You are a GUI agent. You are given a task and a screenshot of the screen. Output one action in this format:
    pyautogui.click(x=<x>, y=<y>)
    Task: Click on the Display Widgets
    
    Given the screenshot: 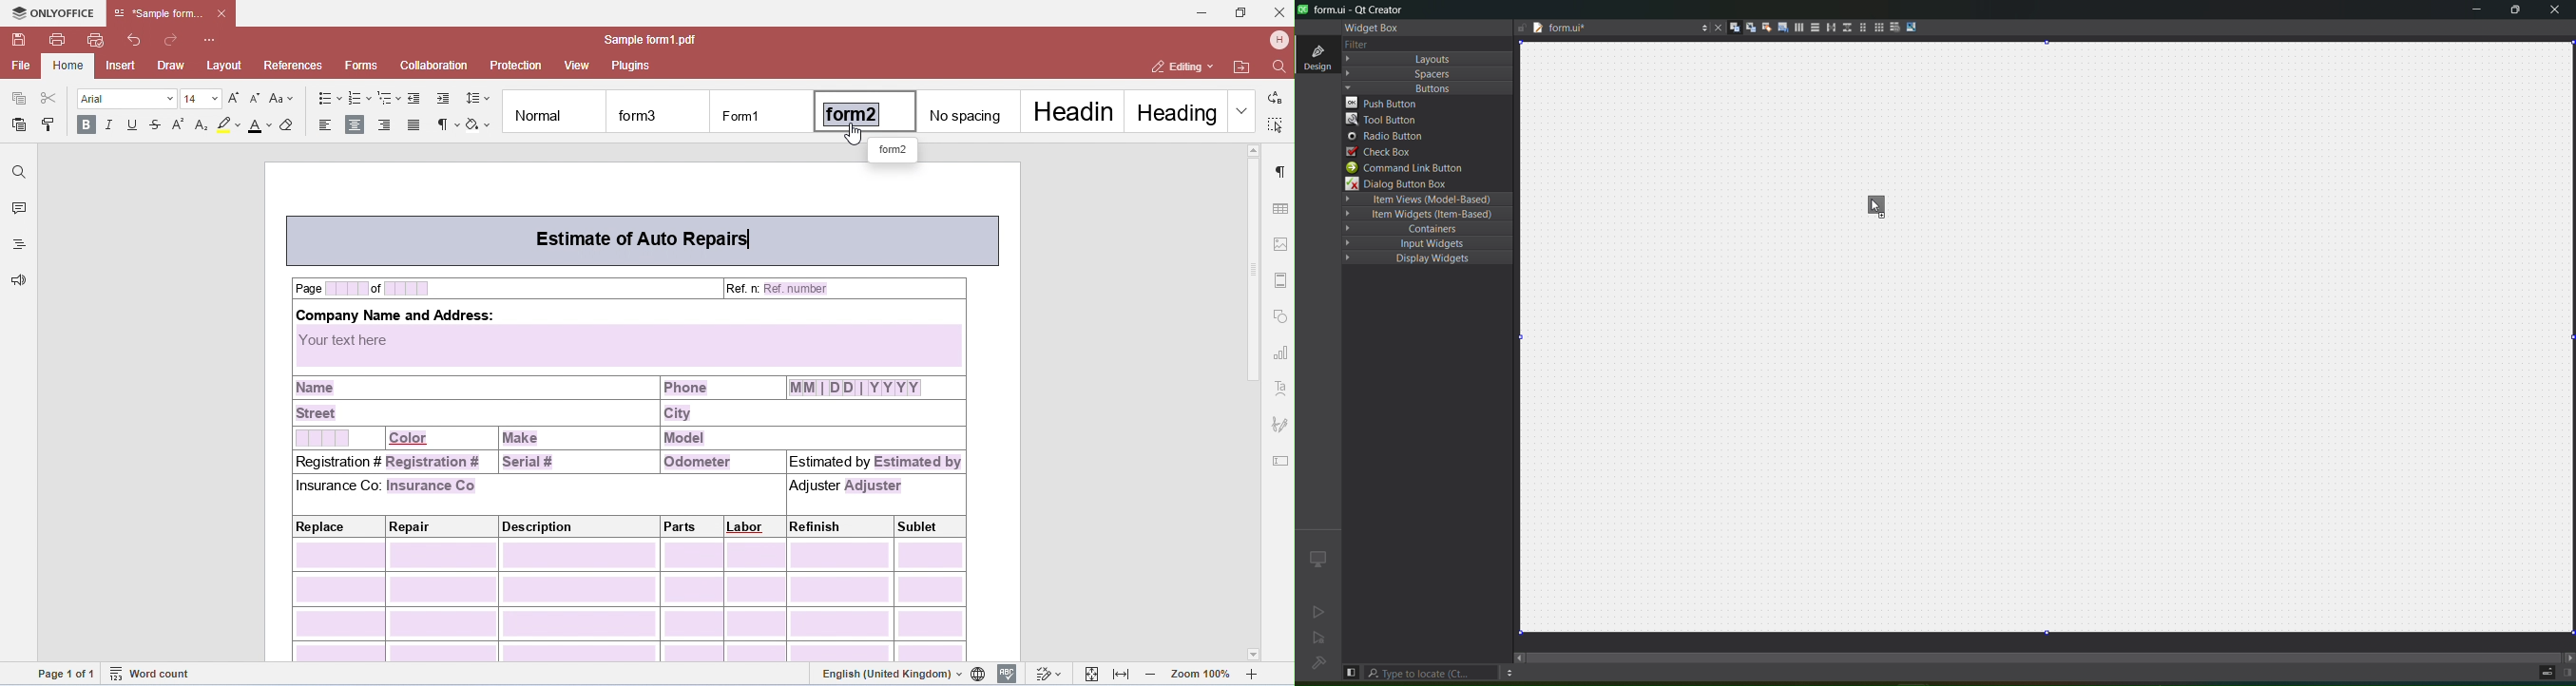 What is the action you would take?
    pyautogui.click(x=1431, y=263)
    